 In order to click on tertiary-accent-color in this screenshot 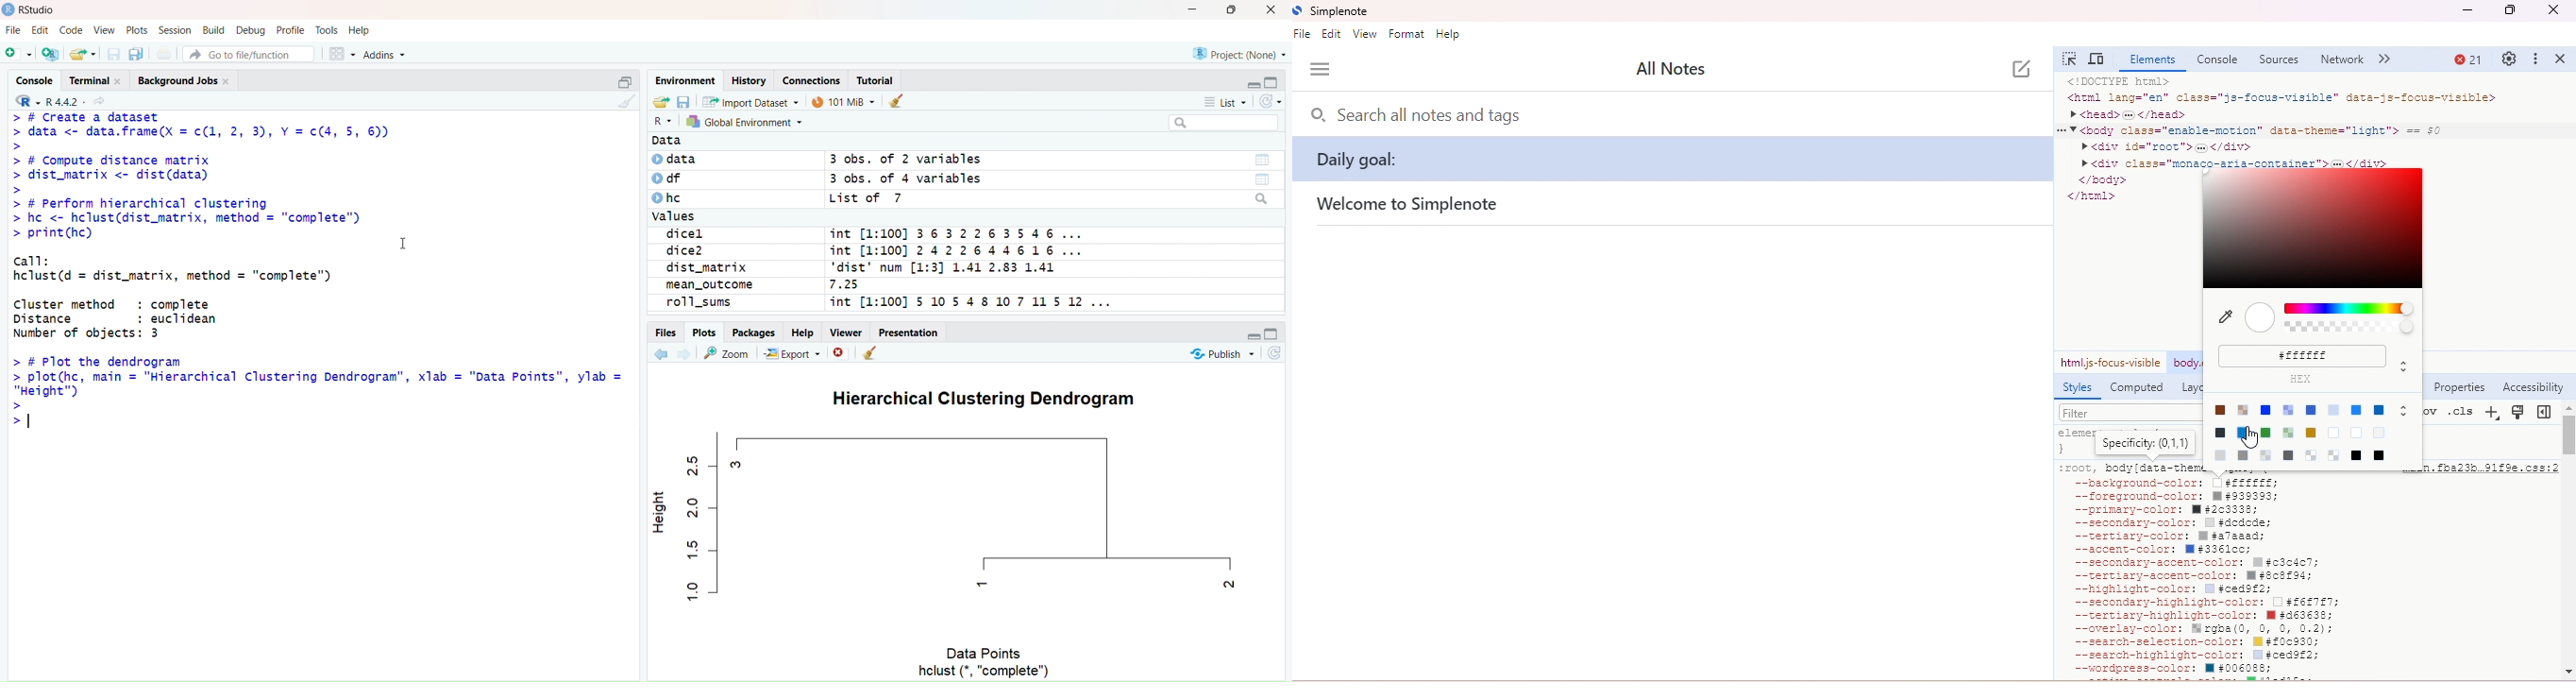, I will do `click(2189, 576)`.